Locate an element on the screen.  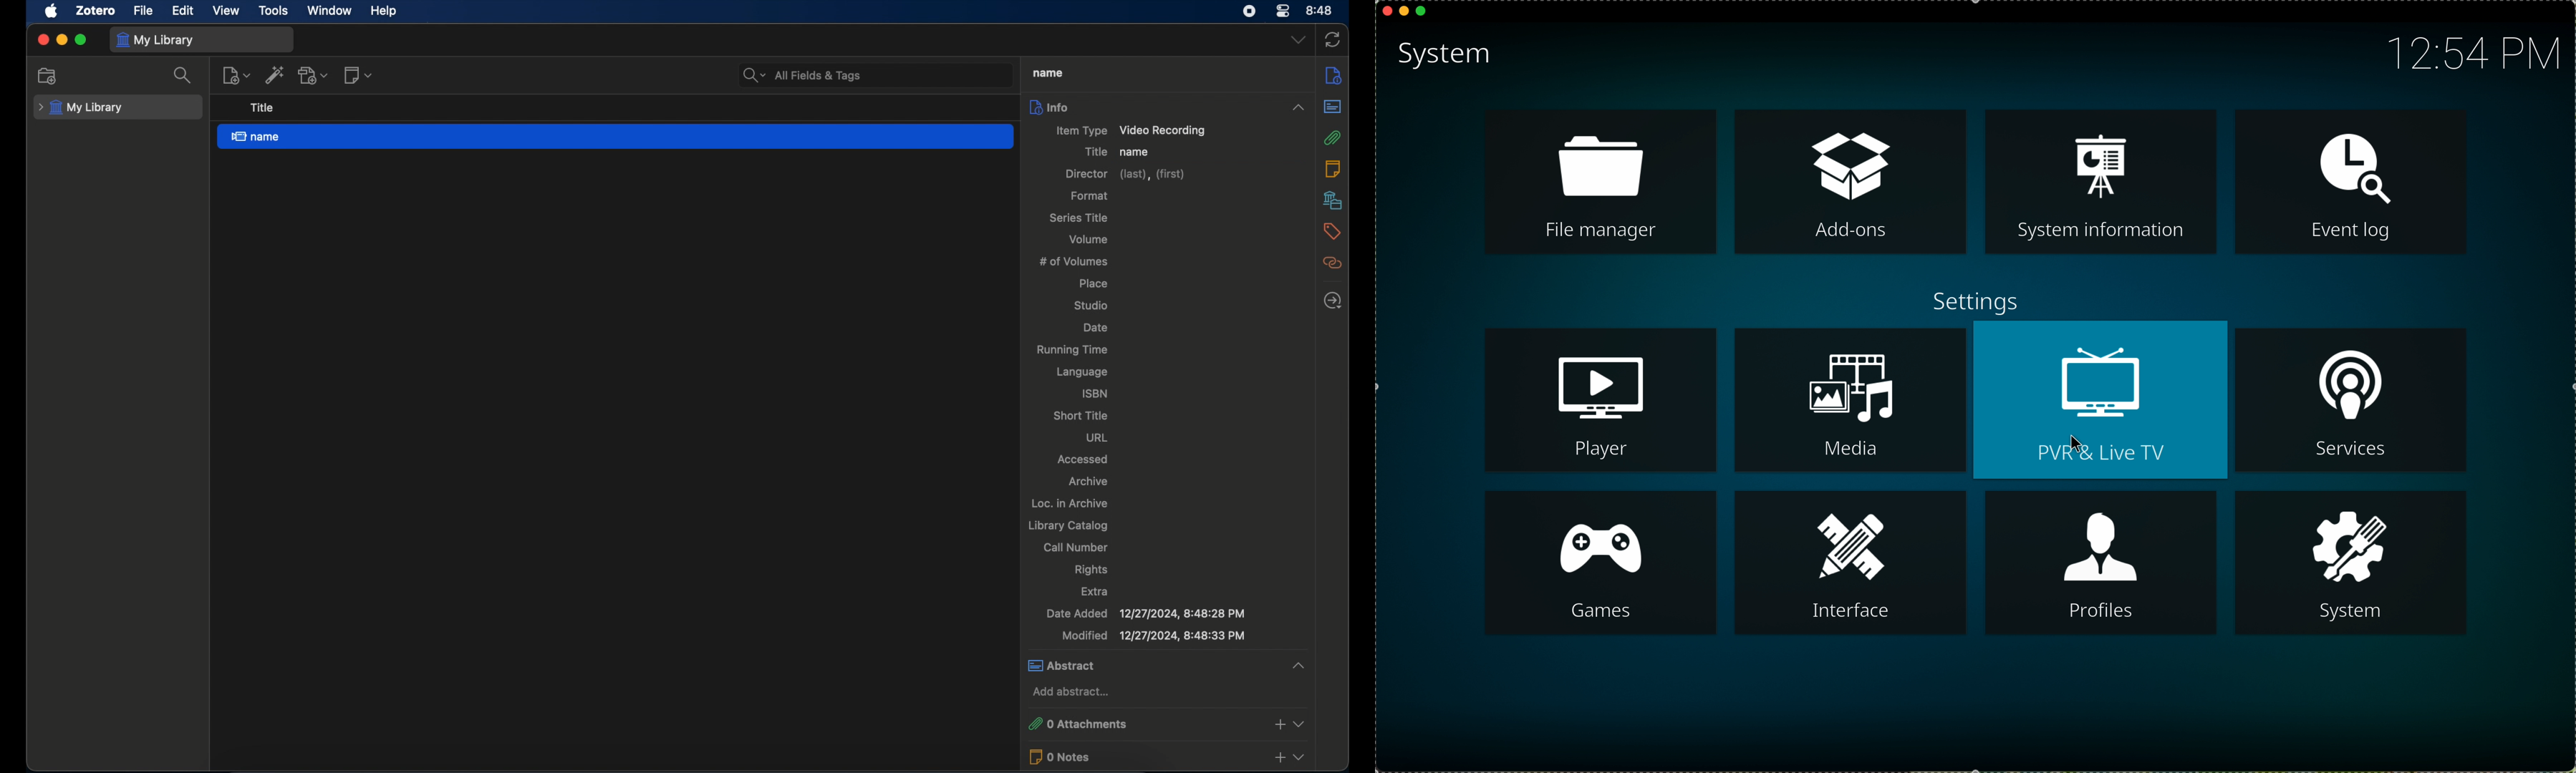
library catalog is located at coordinates (1071, 526).